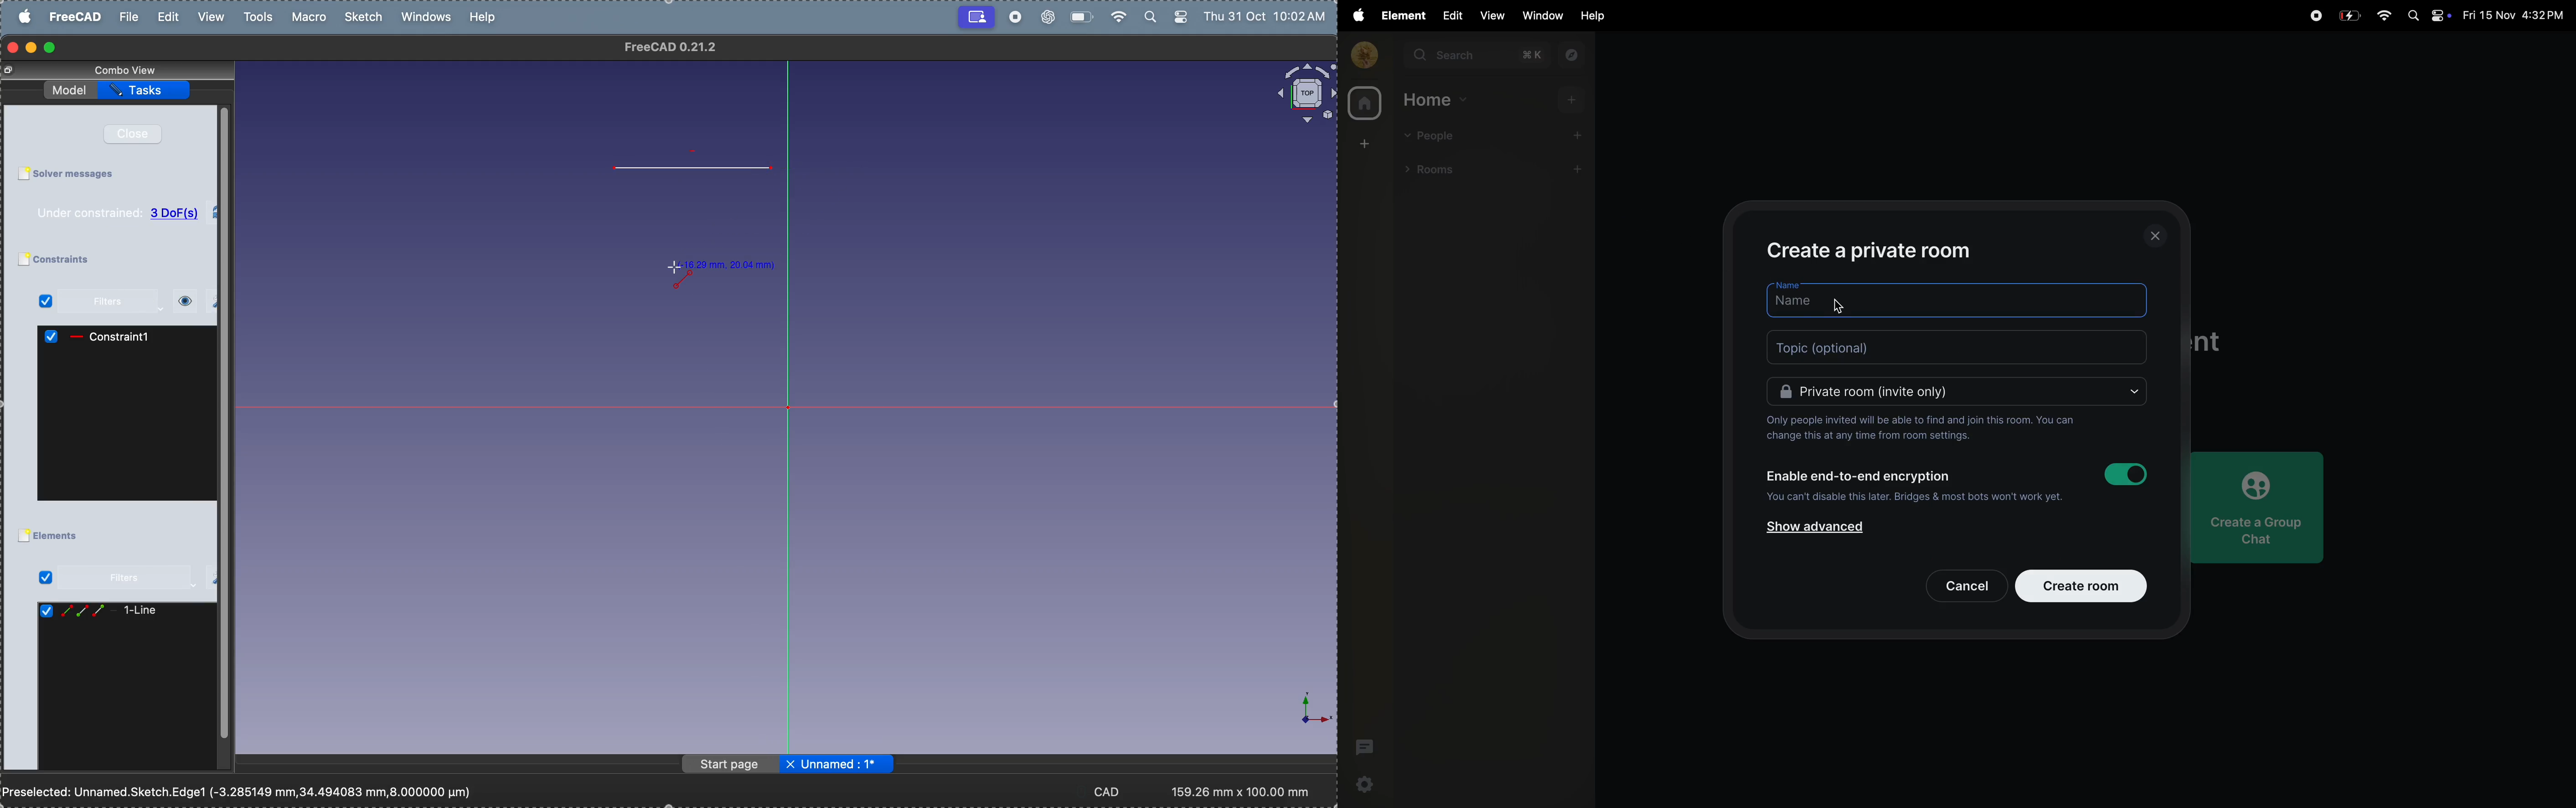  I want to click on help, so click(1589, 16).